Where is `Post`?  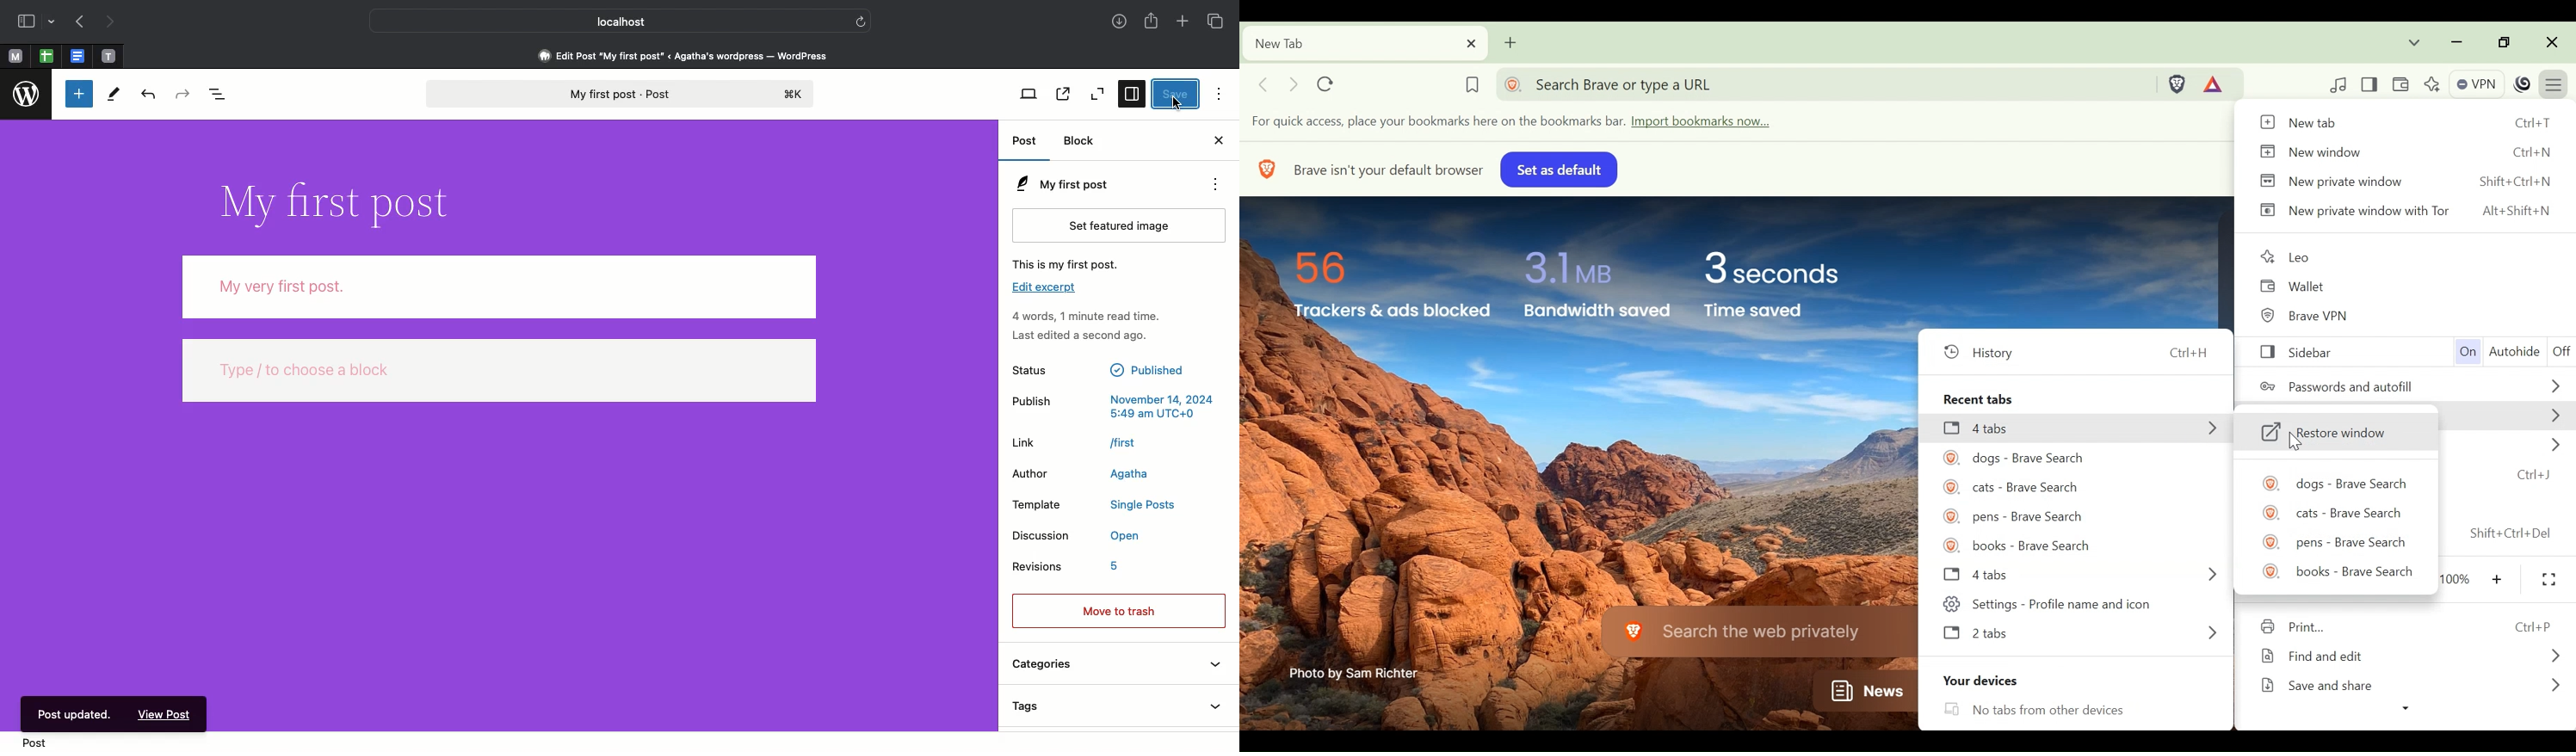
Post is located at coordinates (1027, 144).